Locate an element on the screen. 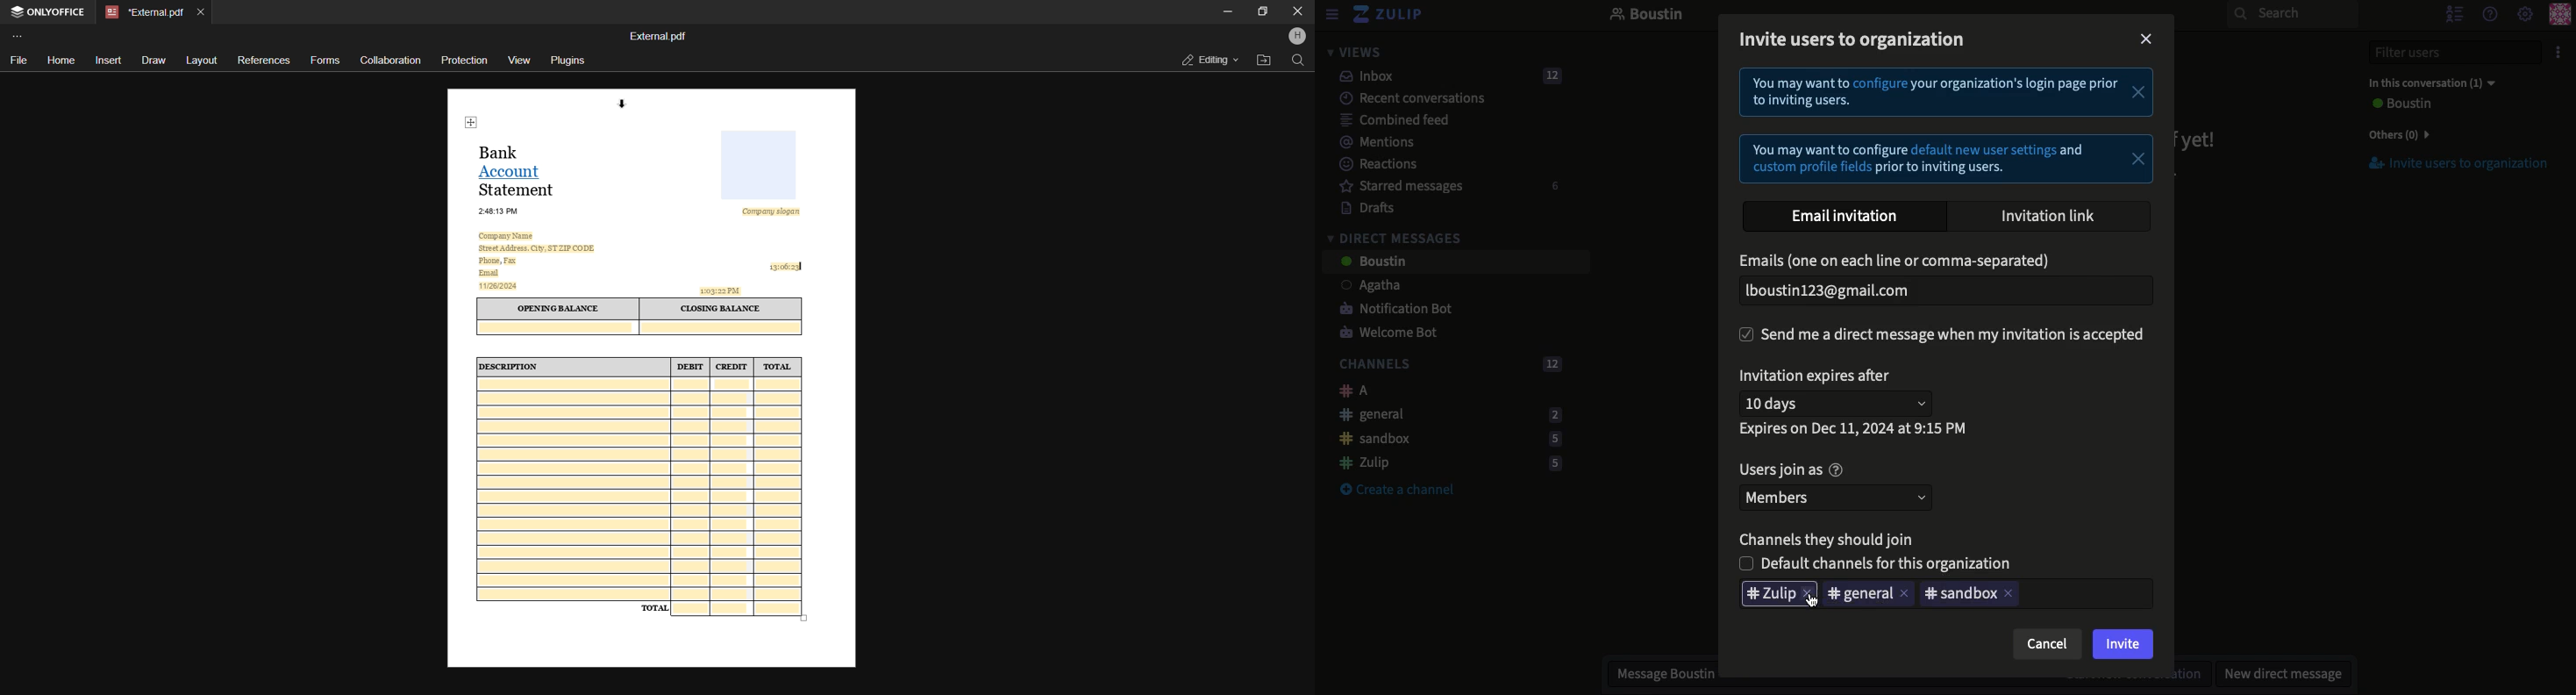 The width and height of the screenshot is (2576, 700). Mentions is located at coordinates (1371, 142).